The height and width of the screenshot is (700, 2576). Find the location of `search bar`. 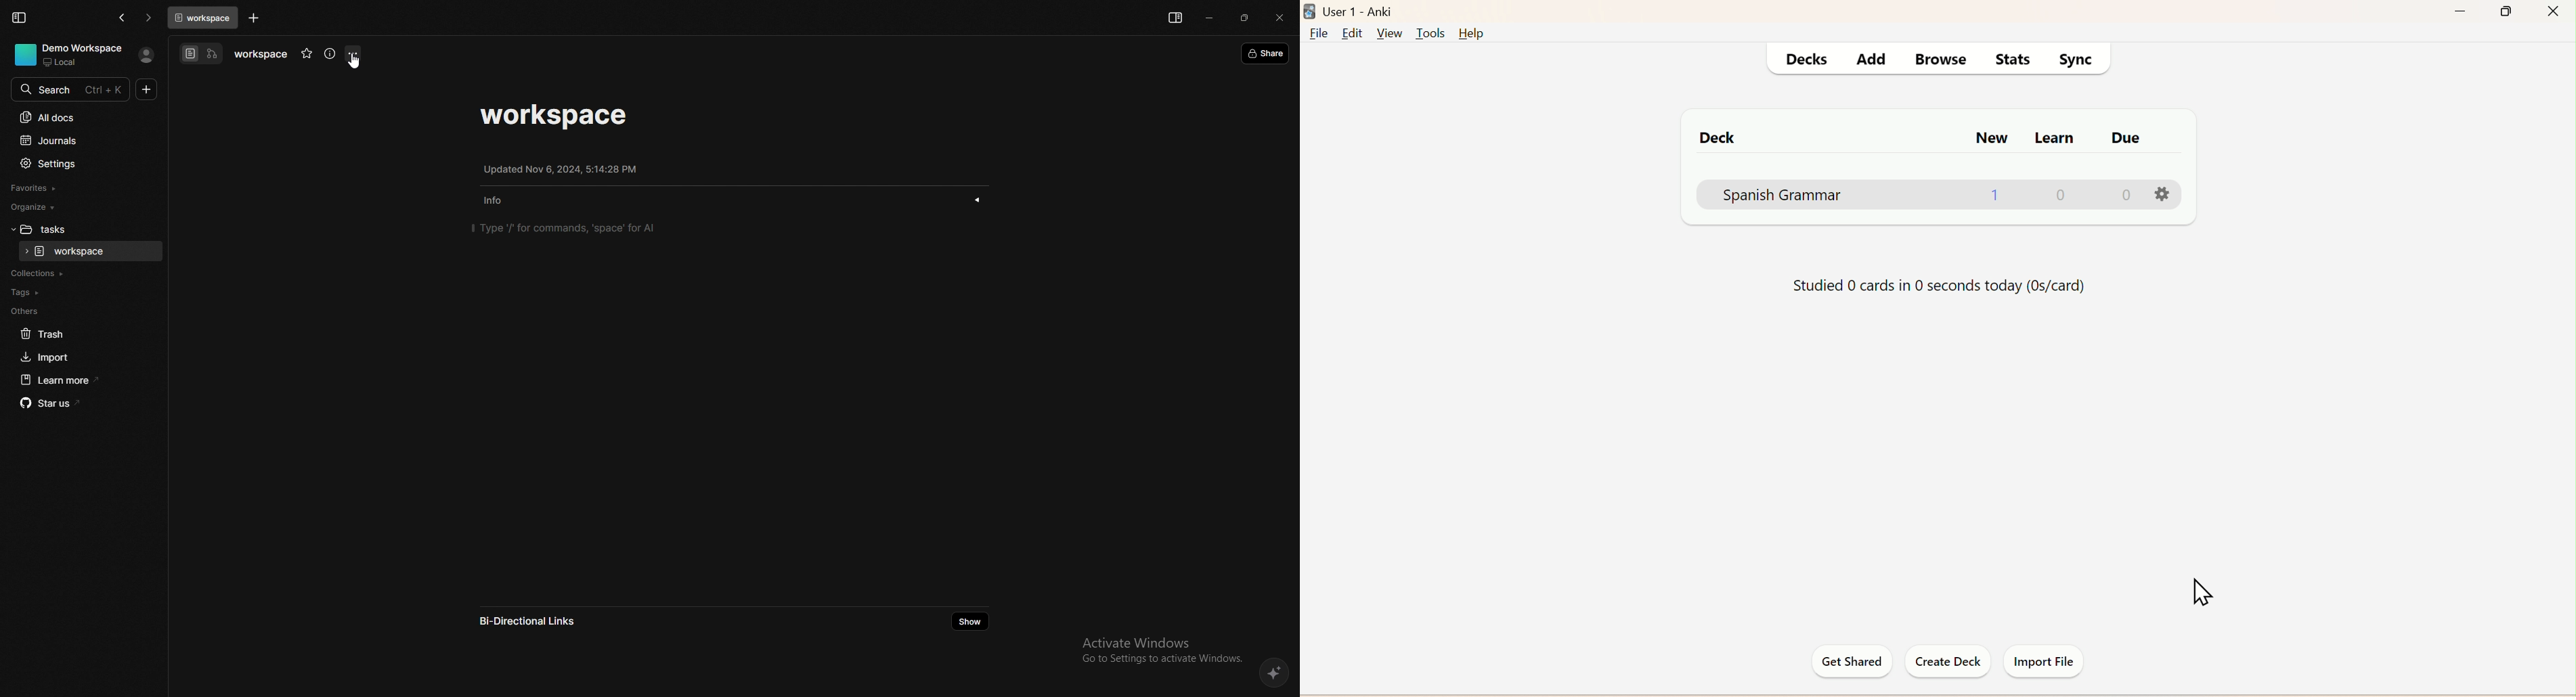

search bar is located at coordinates (70, 88).